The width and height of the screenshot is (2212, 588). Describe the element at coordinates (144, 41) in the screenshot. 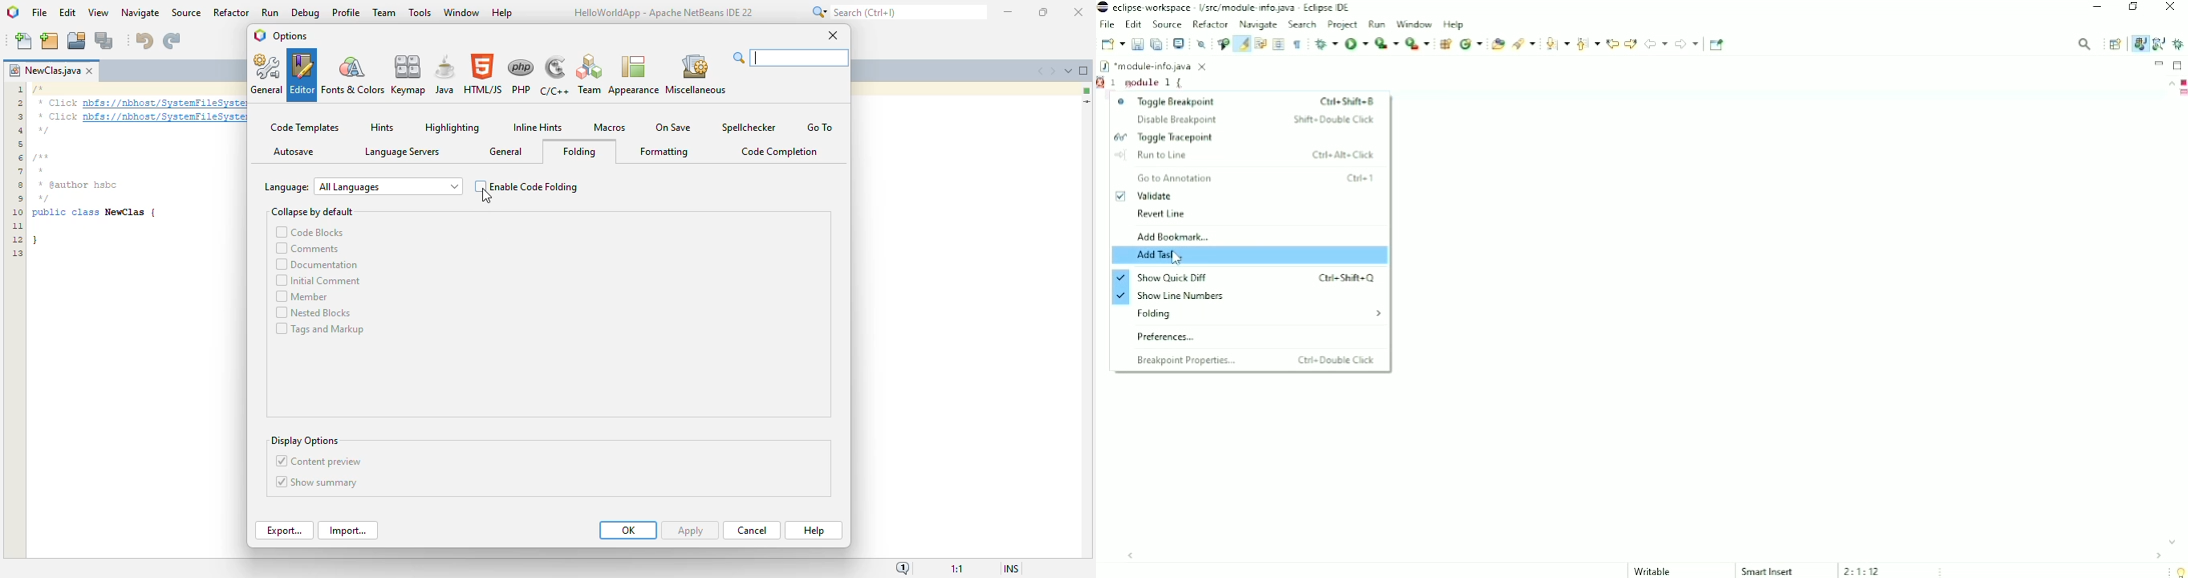

I see `undo` at that location.